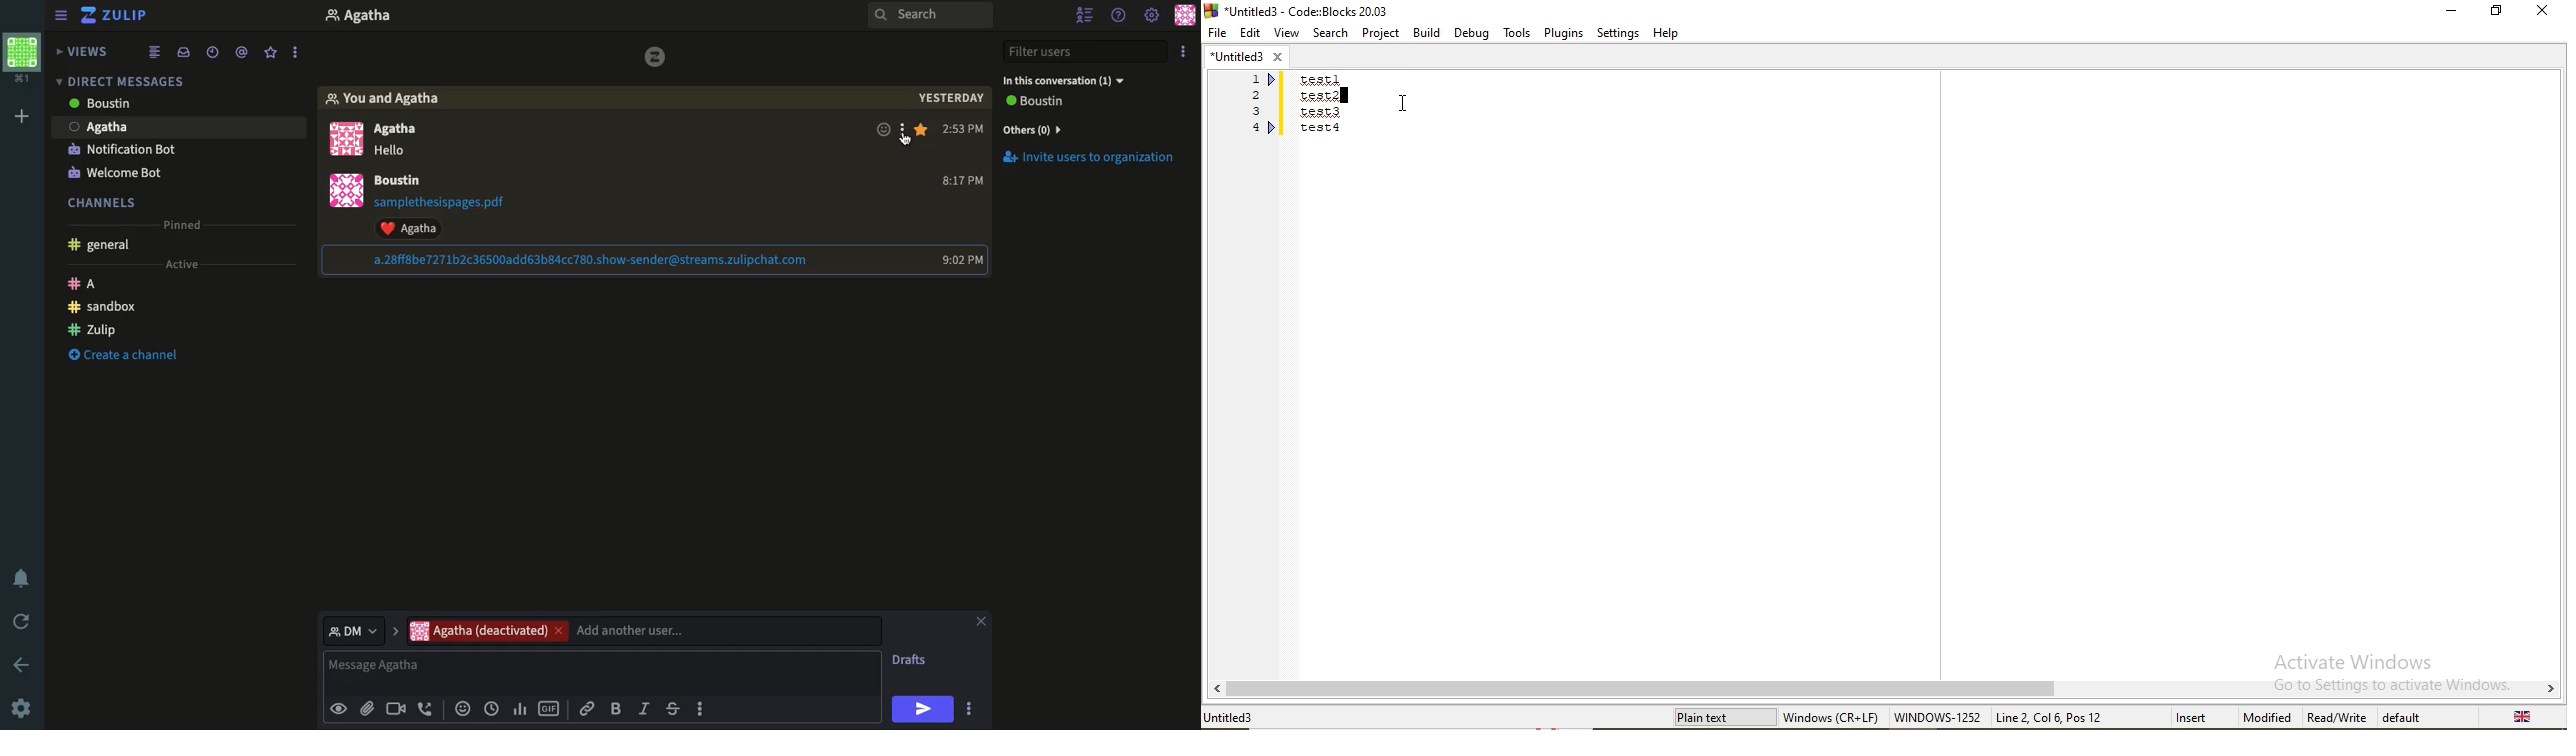 This screenshot has width=2576, height=756. Describe the element at coordinates (85, 286) in the screenshot. I see `A` at that location.